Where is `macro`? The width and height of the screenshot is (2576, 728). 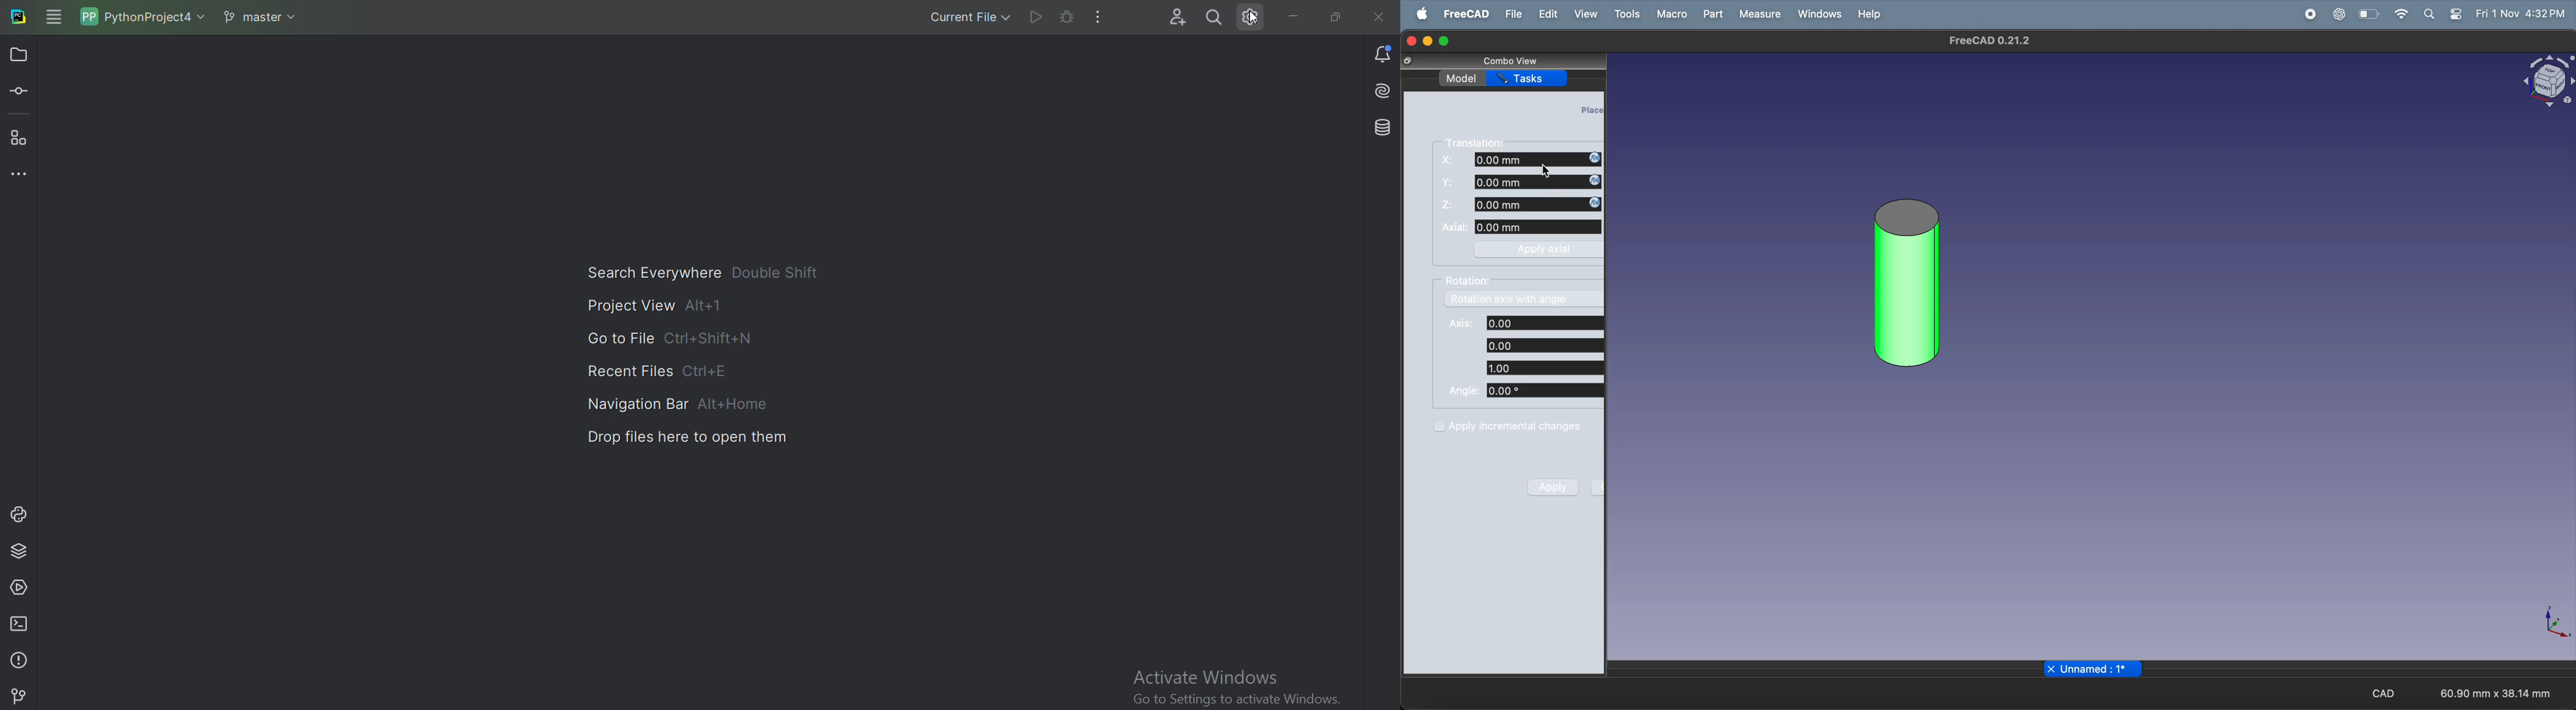 macro is located at coordinates (1672, 15).